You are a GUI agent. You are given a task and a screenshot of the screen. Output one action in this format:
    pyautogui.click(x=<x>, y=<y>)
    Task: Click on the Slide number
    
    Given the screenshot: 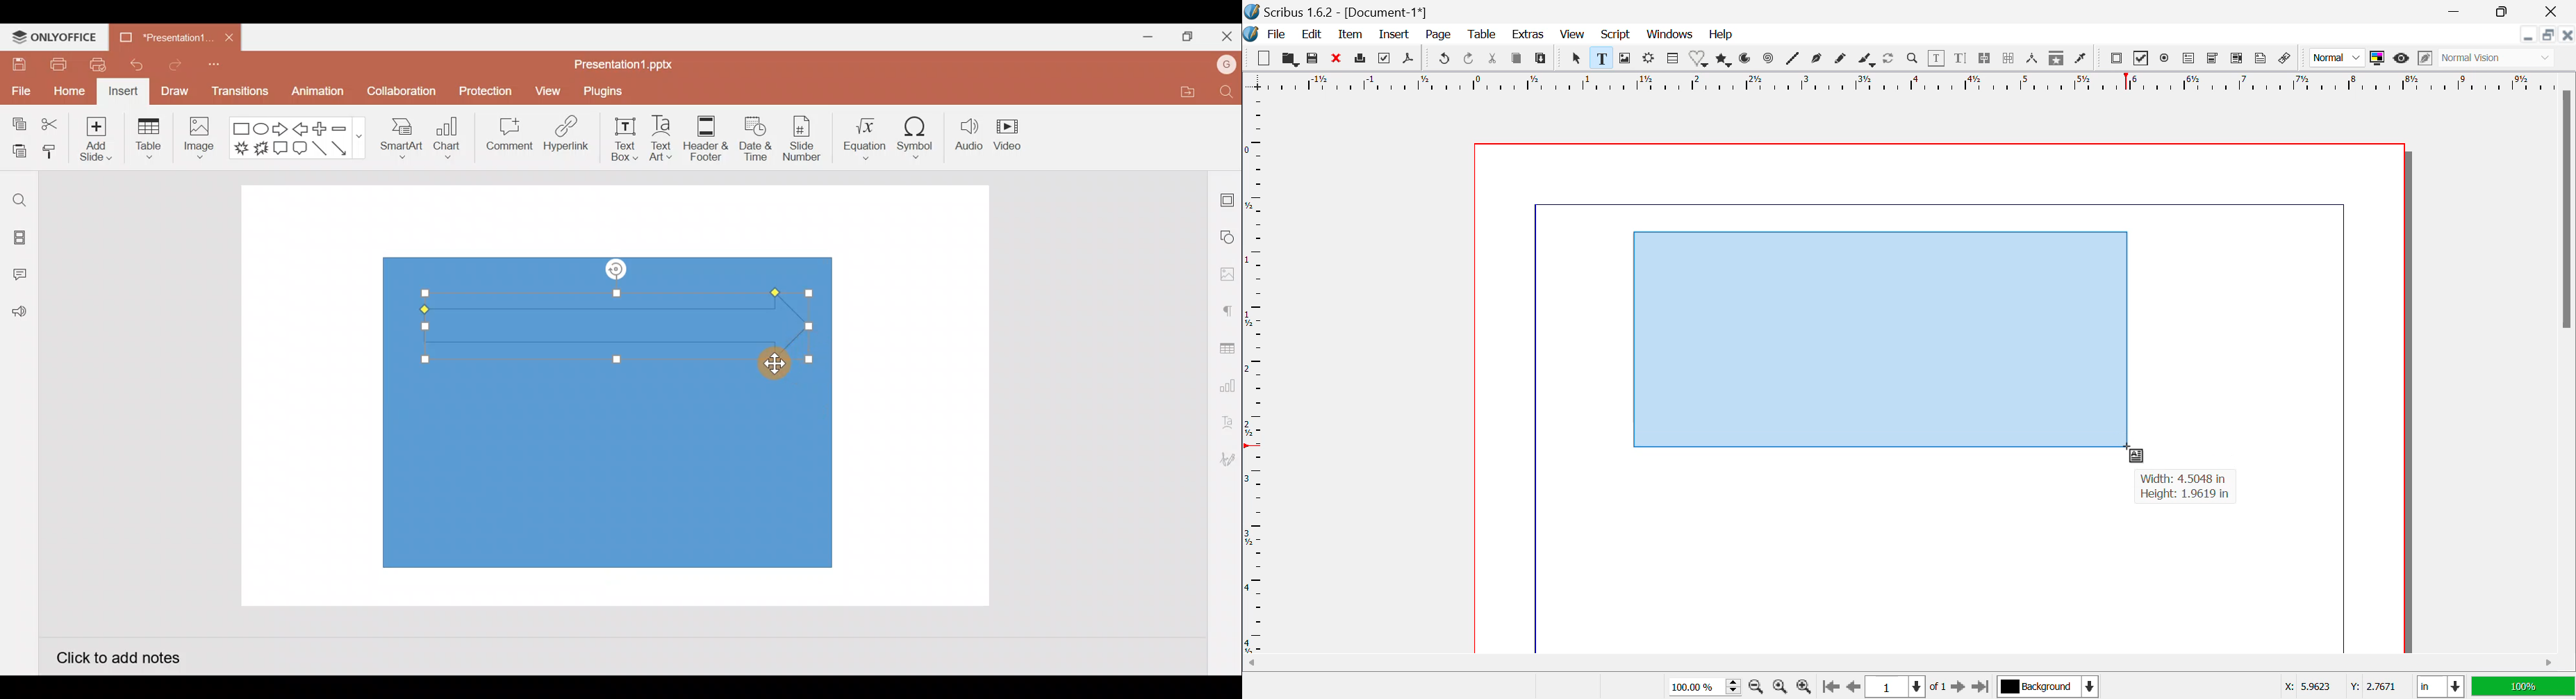 What is the action you would take?
    pyautogui.click(x=801, y=139)
    